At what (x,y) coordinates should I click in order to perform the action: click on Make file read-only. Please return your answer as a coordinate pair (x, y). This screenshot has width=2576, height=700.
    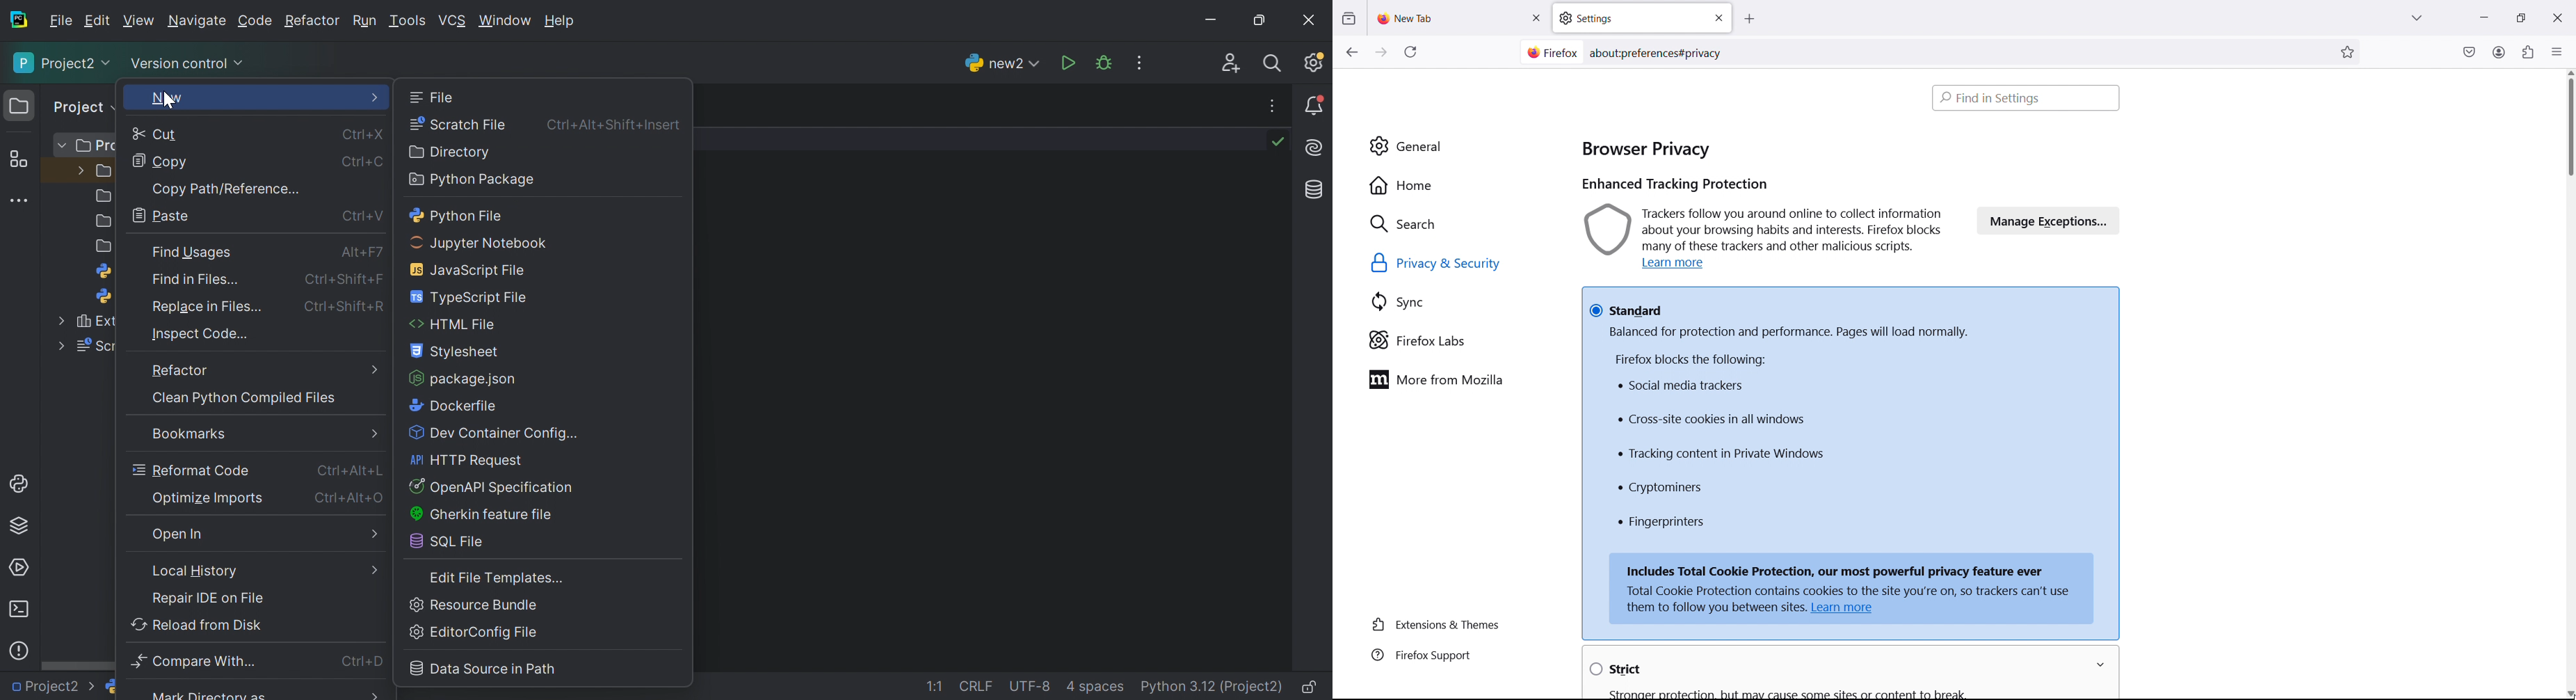
    Looking at the image, I should click on (1311, 689).